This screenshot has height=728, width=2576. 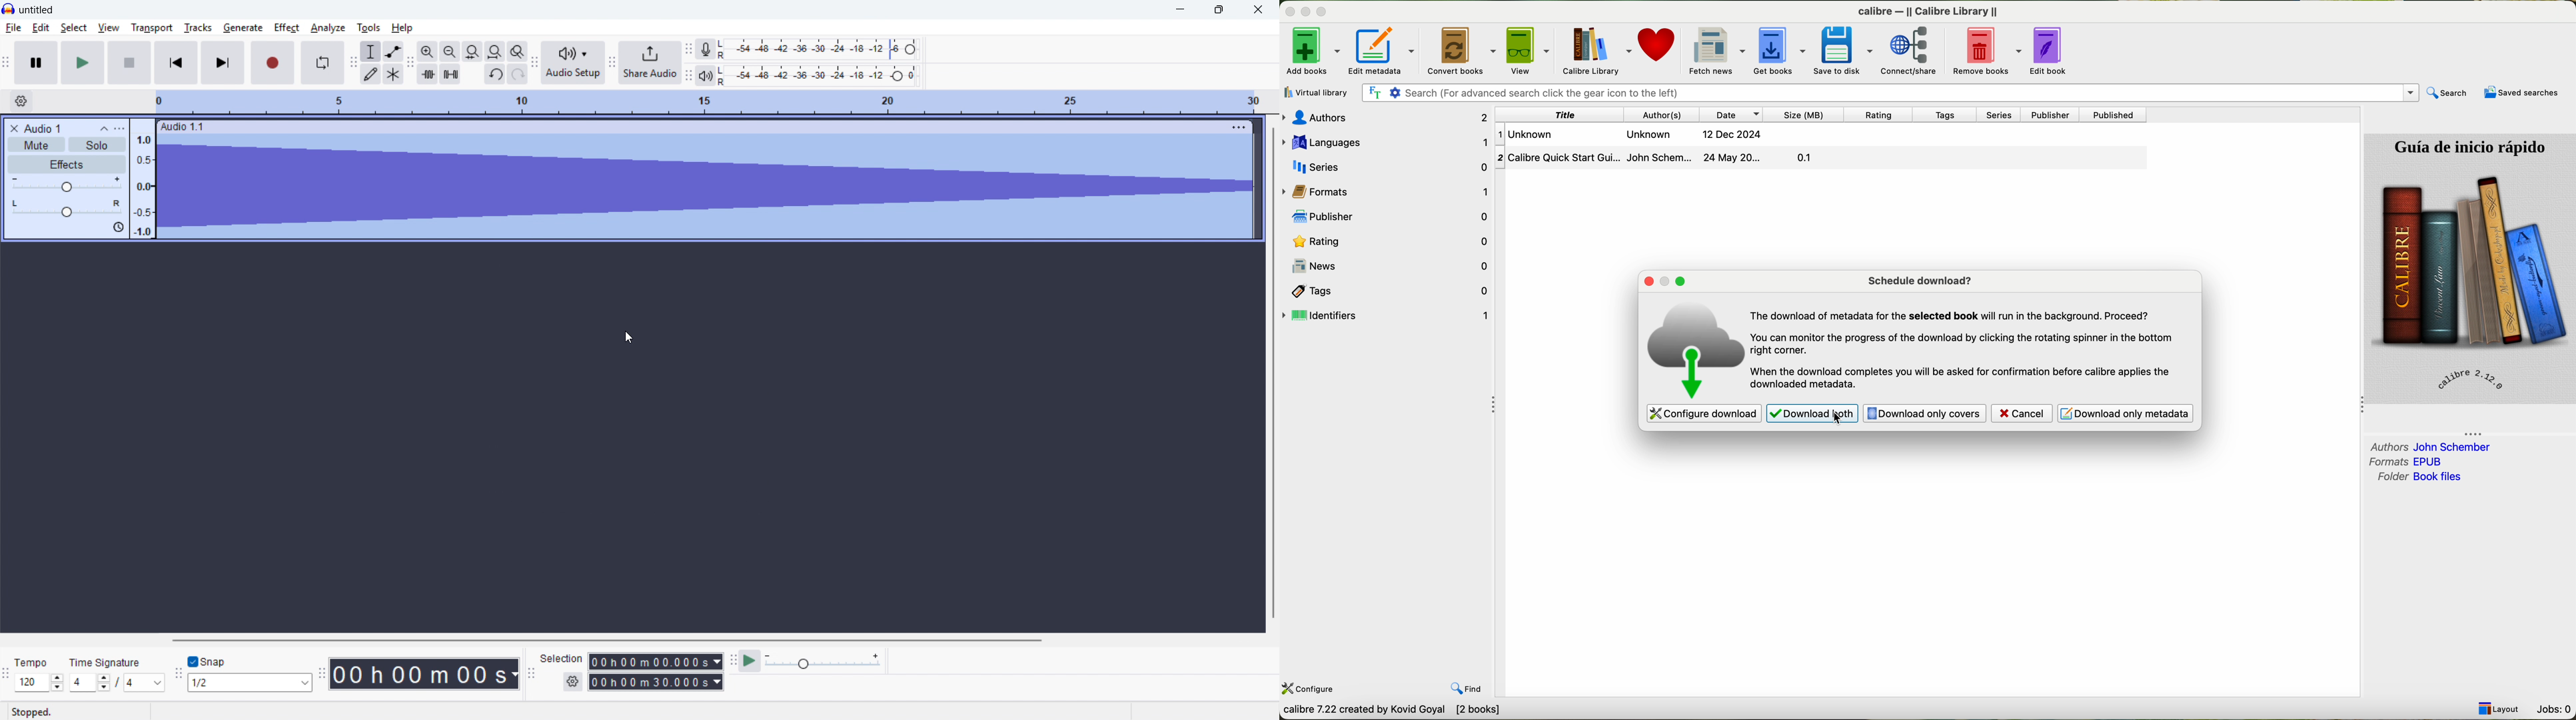 I want to click on tags, so click(x=1943, y=116).